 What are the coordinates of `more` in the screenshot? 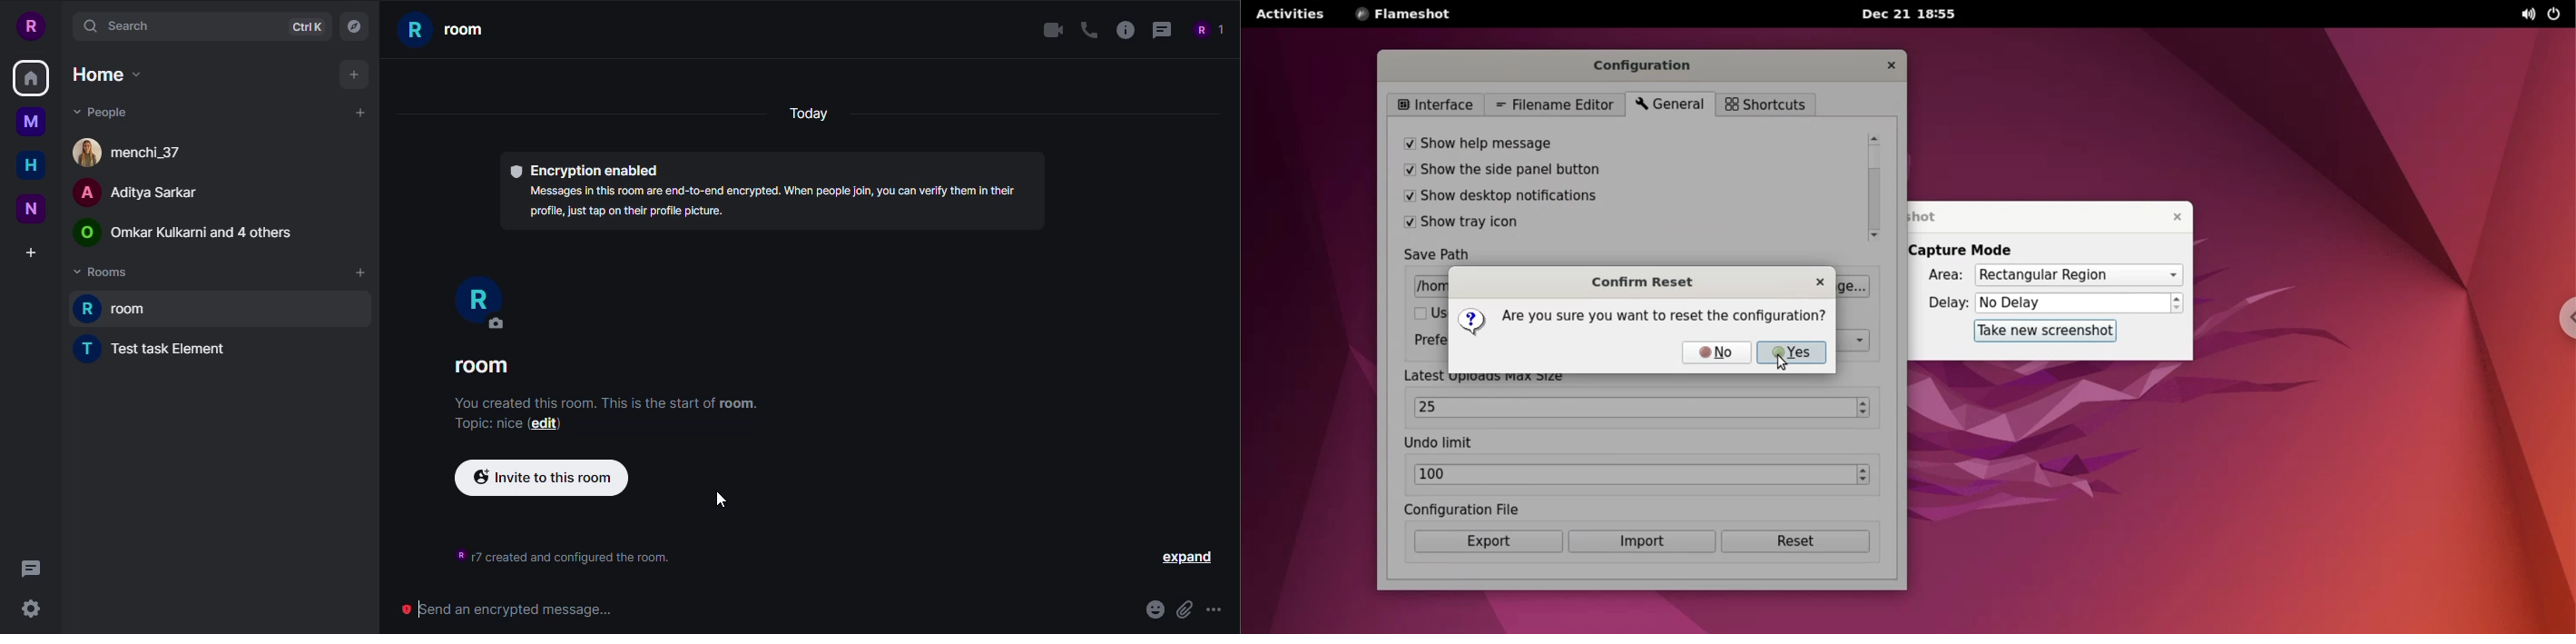 It's located at (1212, 609).